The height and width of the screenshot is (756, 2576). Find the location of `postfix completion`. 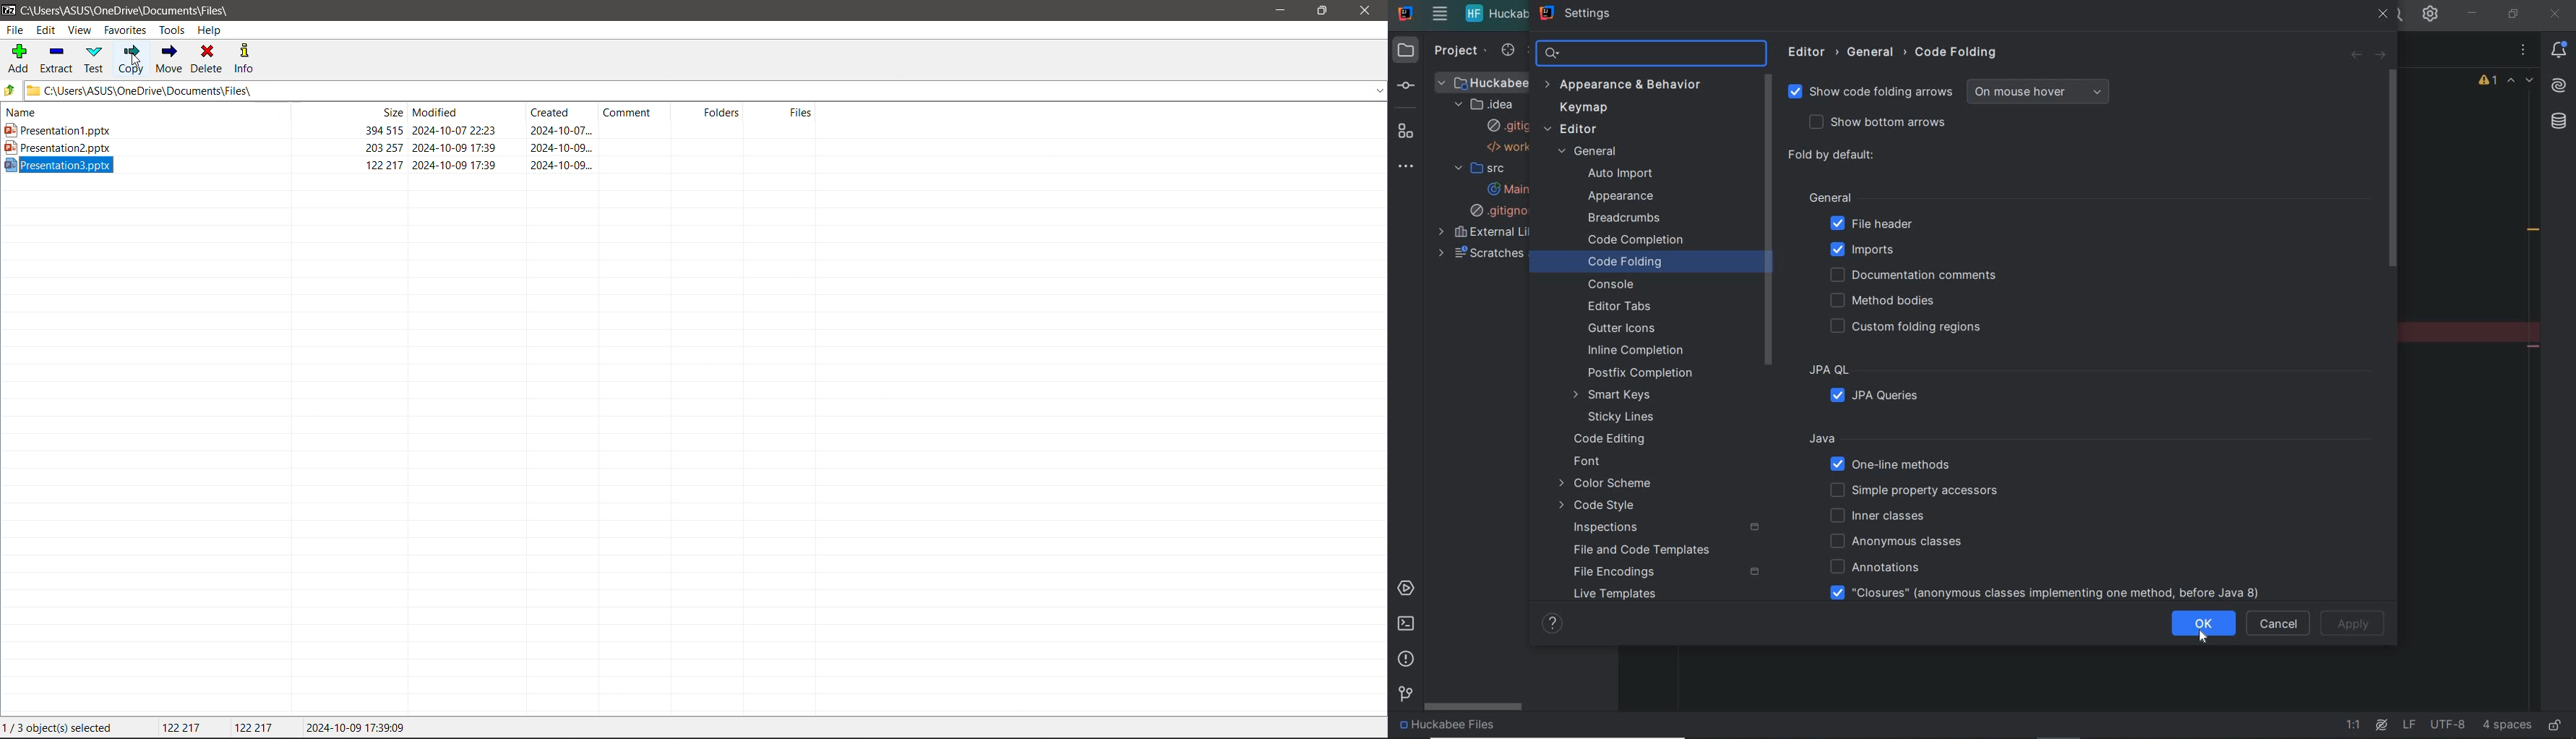

postfix completion is located at coordinates (1639, 372).